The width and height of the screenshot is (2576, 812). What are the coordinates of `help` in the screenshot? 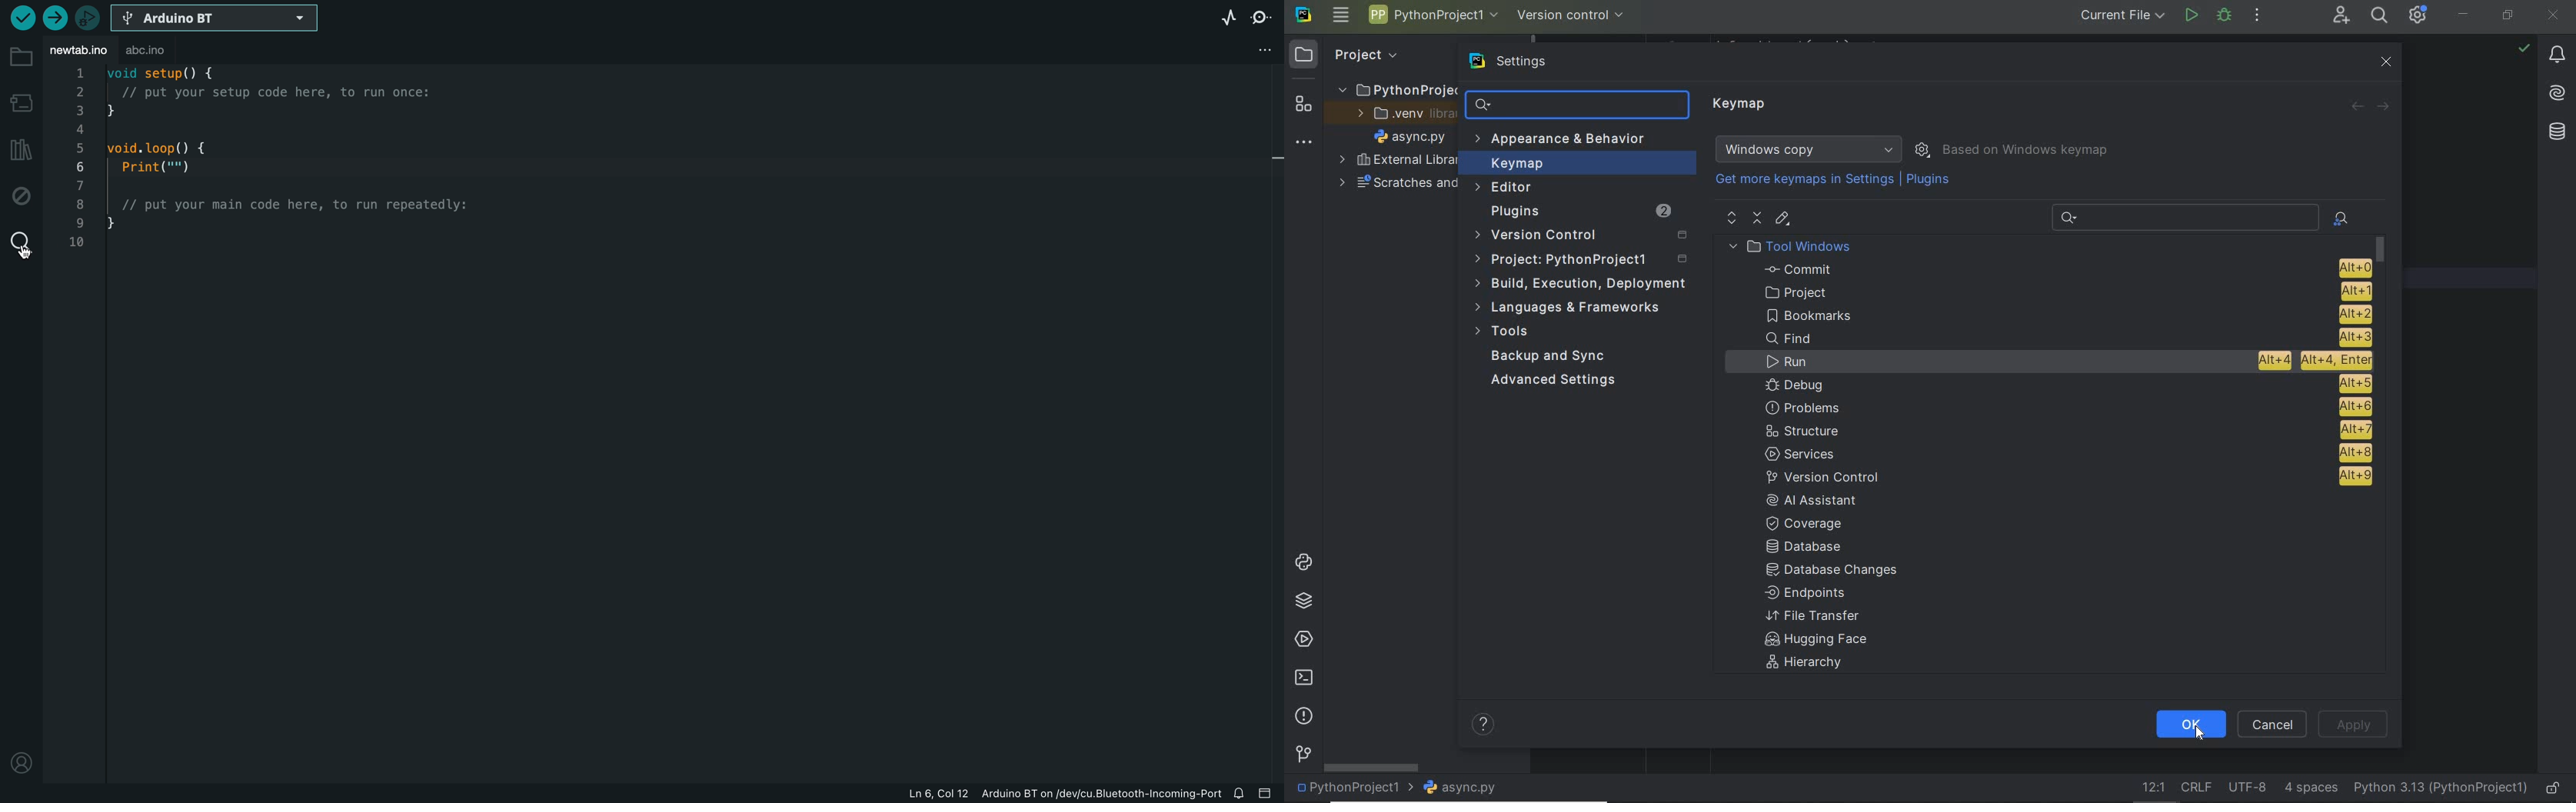 It's located at (1485, 726).